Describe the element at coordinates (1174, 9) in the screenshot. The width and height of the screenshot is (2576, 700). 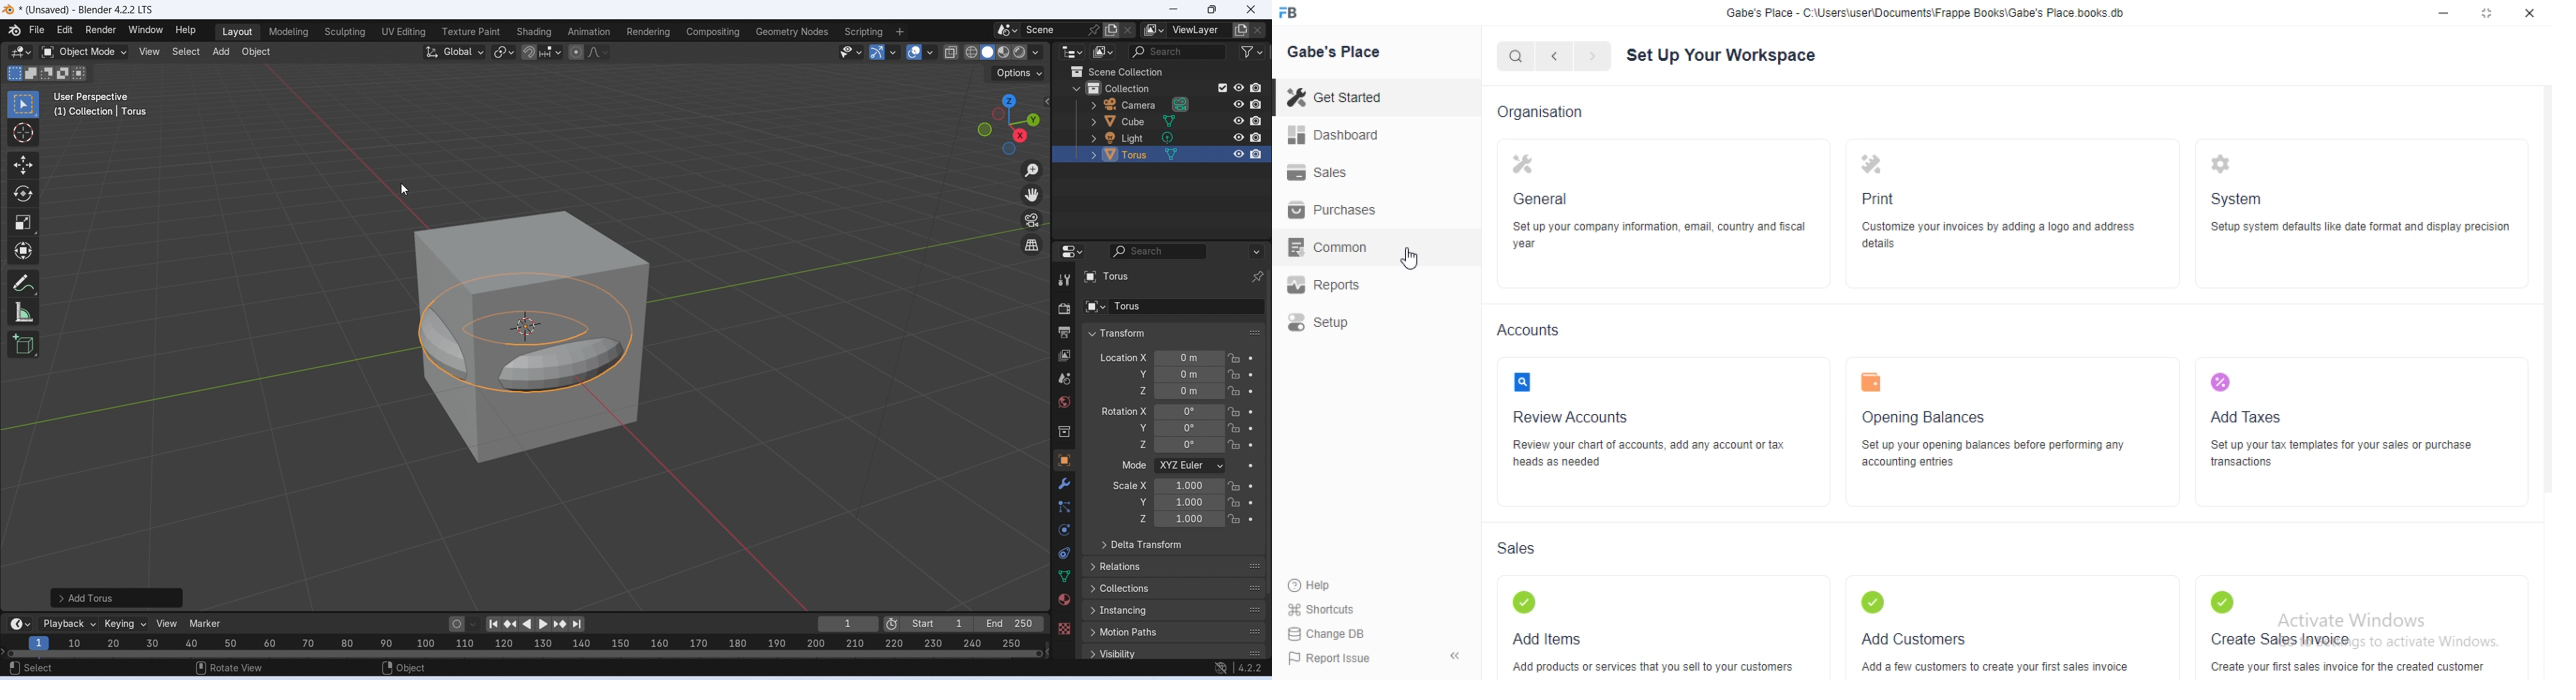
I see `Minimize` at that location.